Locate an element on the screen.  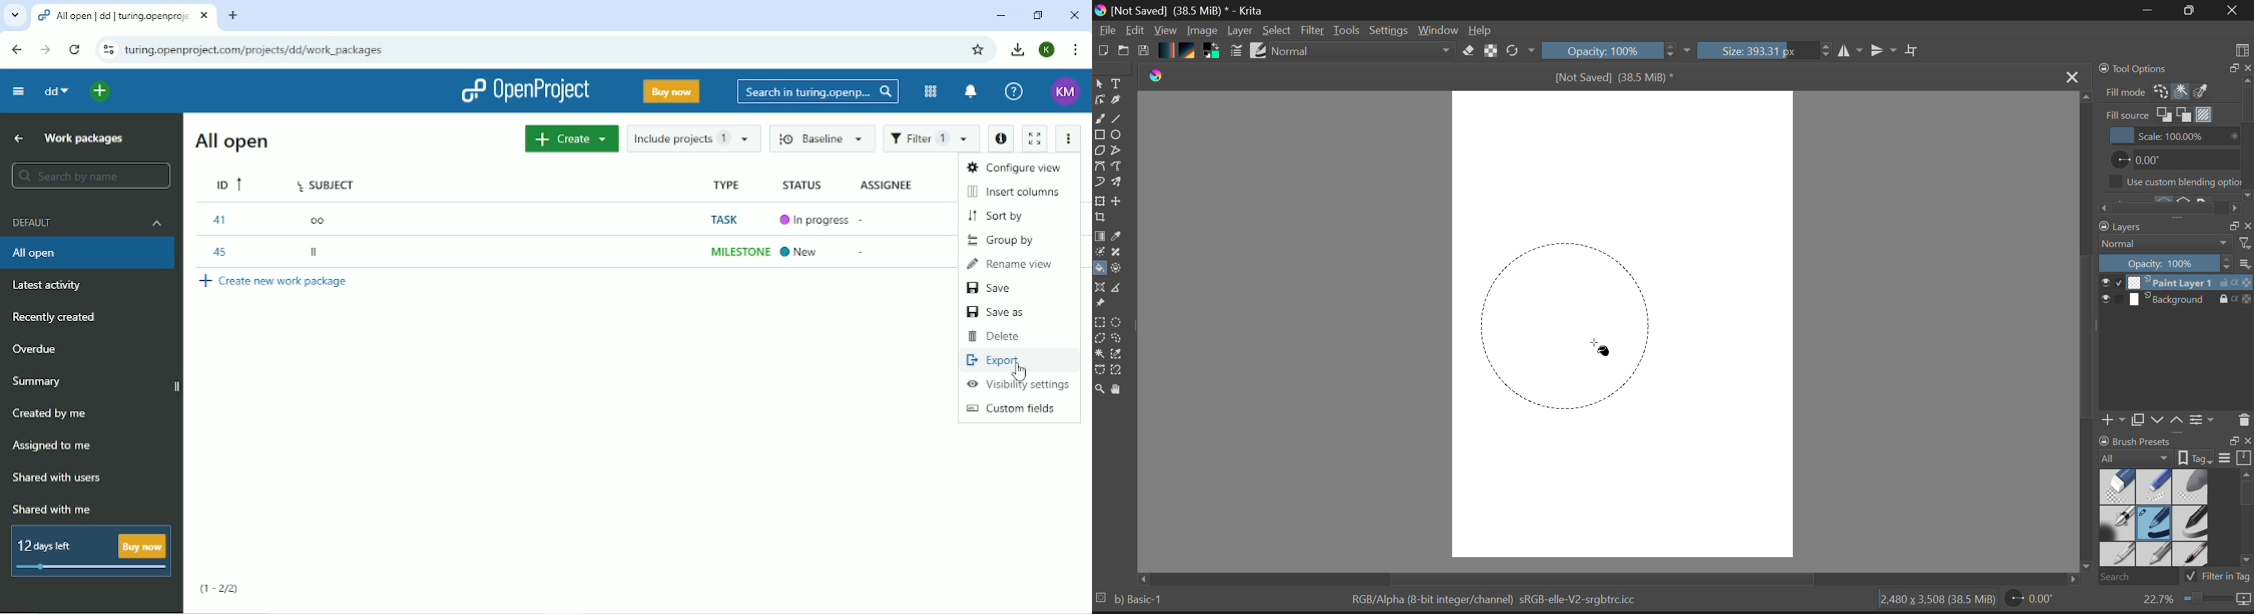
Reload this page  is located at coordinates (74, 50).